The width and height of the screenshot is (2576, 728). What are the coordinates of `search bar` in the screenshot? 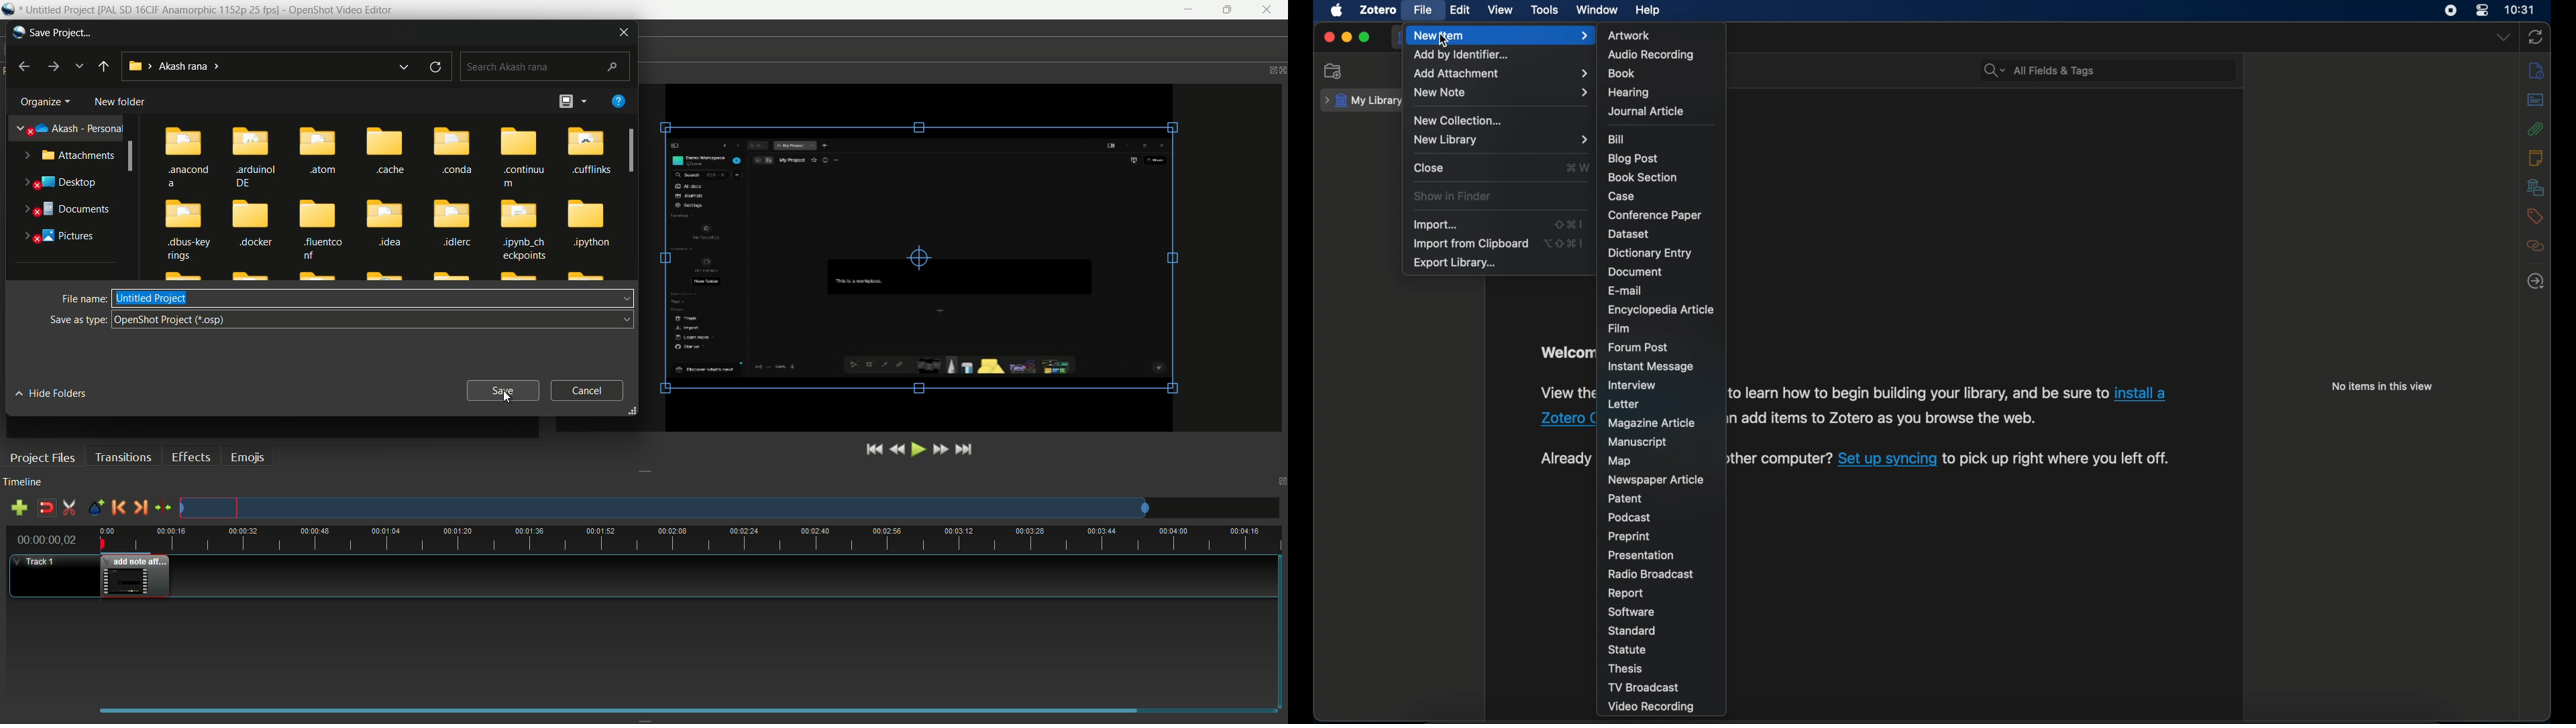 It's located at (543, 67).